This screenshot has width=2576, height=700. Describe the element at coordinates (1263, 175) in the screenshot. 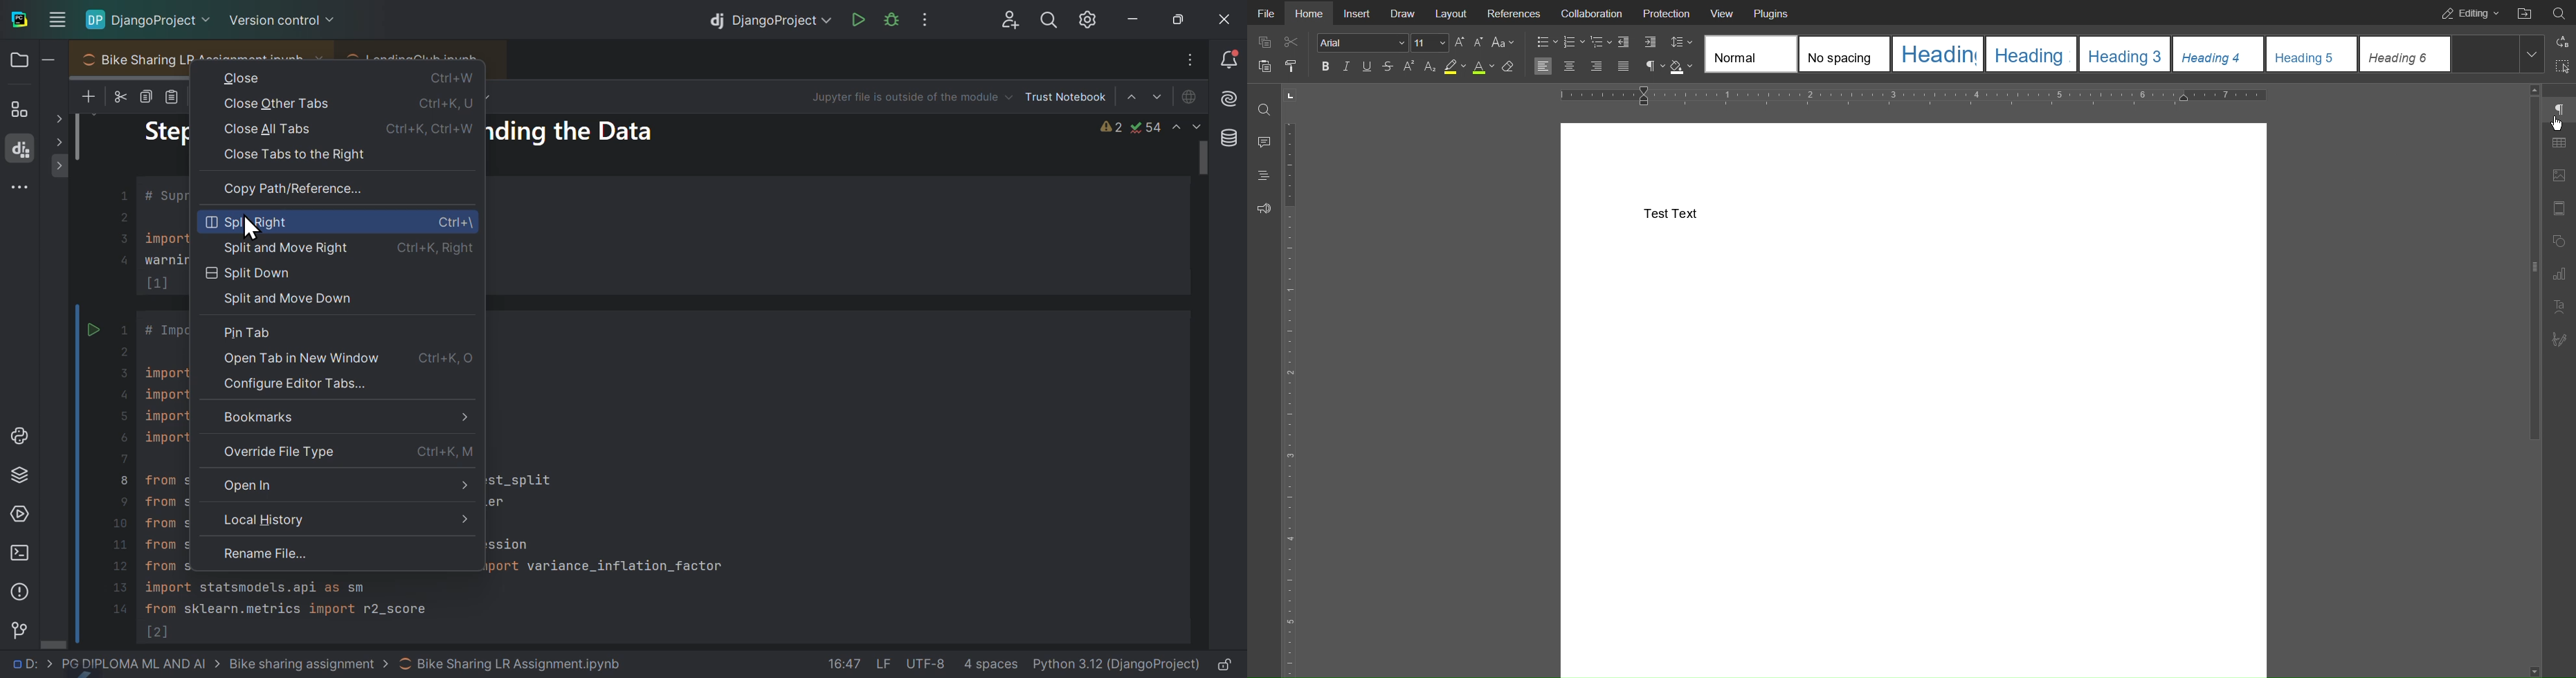

I see `Headings` at that location.